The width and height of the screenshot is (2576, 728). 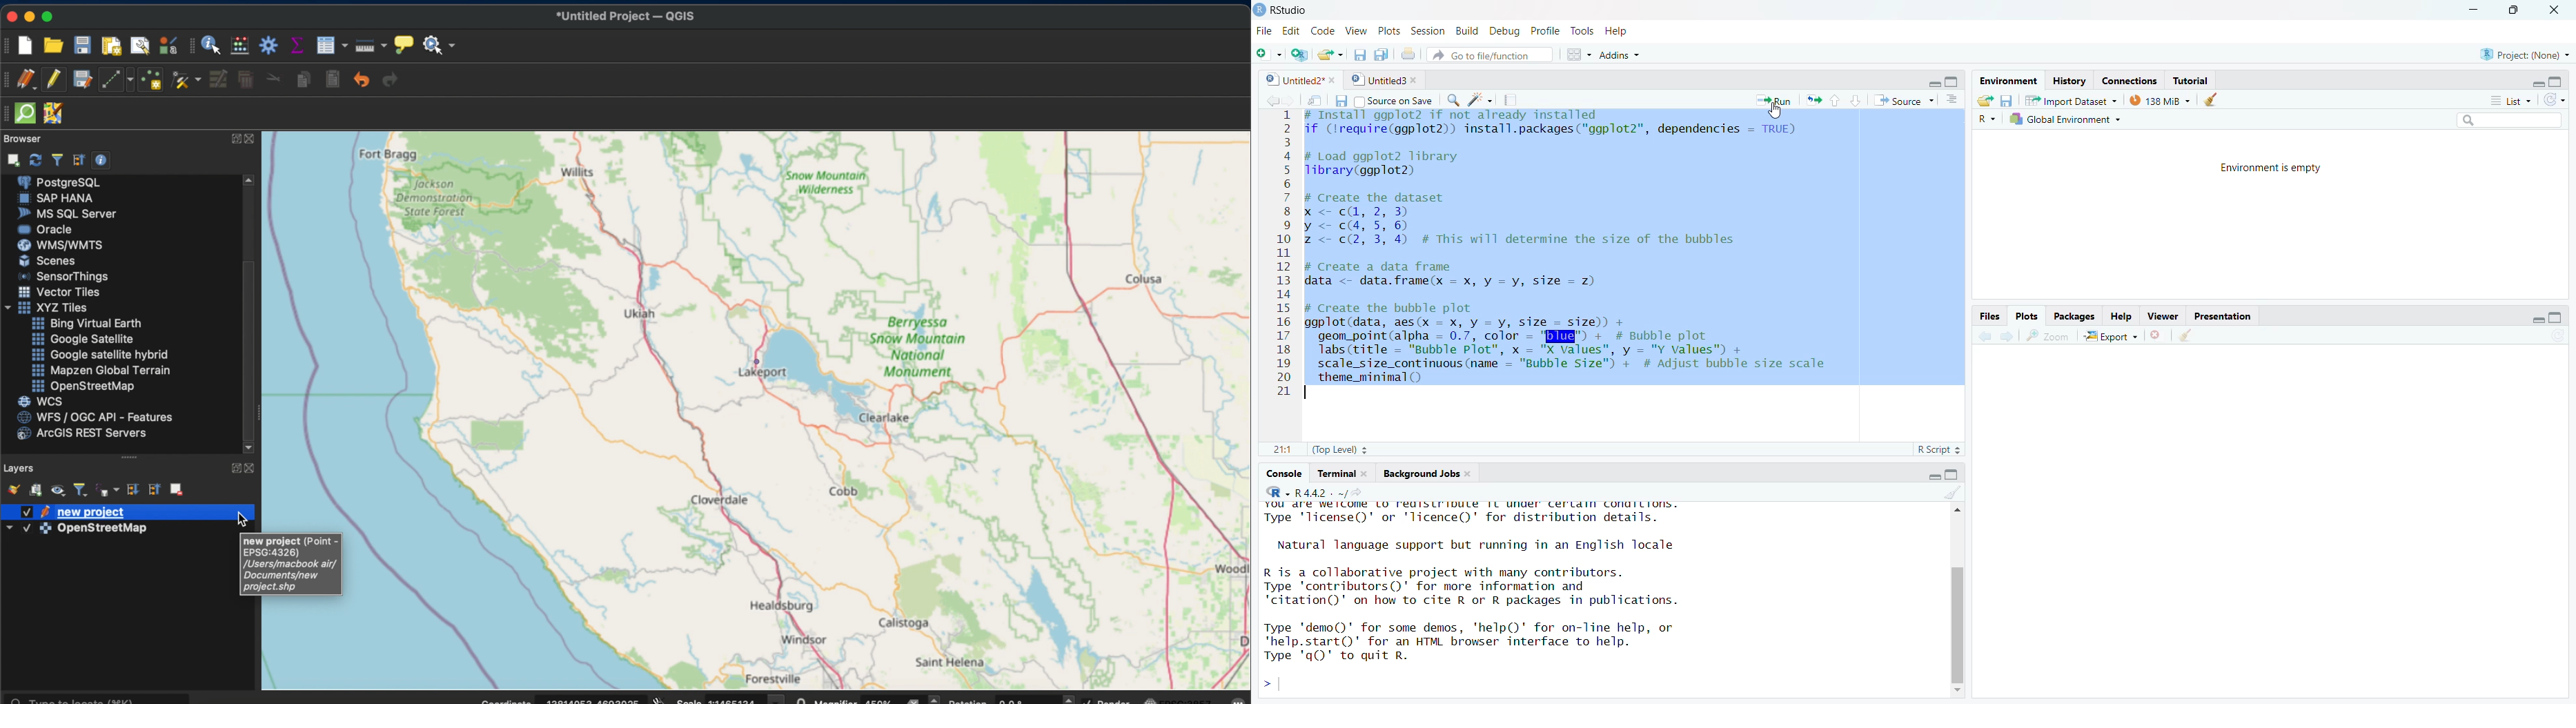 What do you see at coordinates (2517, 14) in the screenshot?
I see `maximize` at bounding box center [2517, 14].